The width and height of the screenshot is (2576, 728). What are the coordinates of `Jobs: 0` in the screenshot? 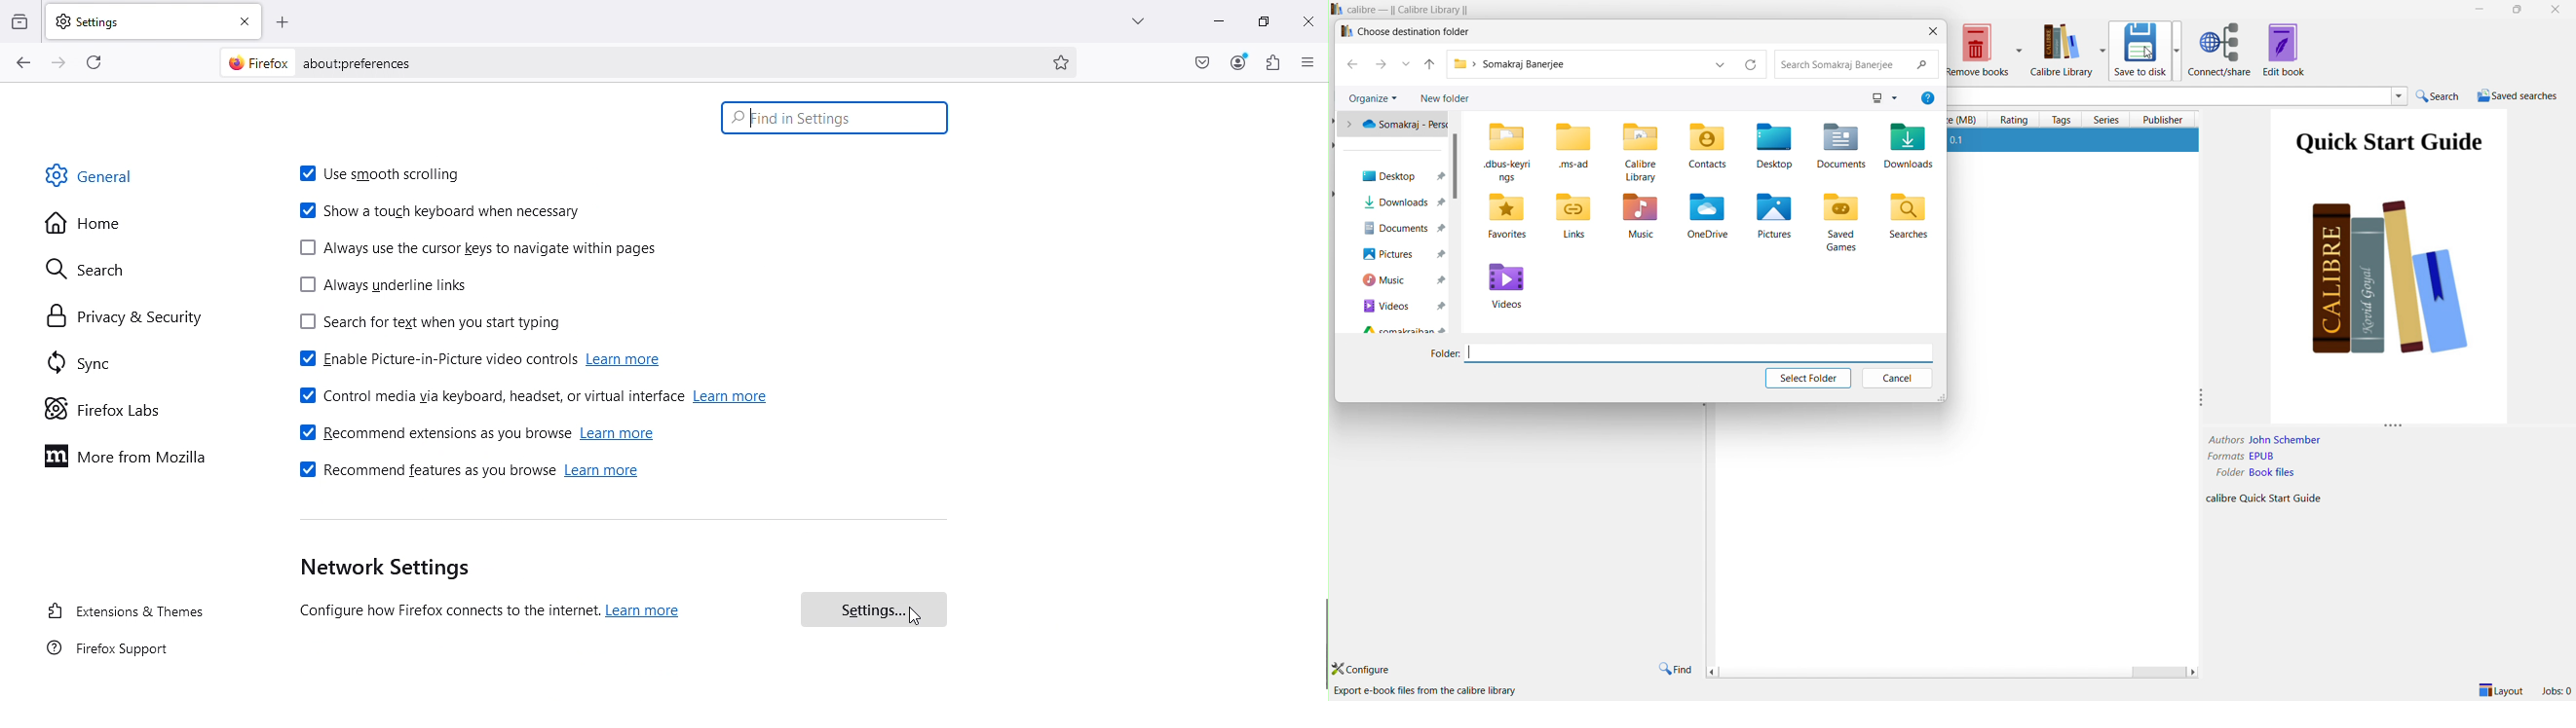 It's located at (2555, 689).